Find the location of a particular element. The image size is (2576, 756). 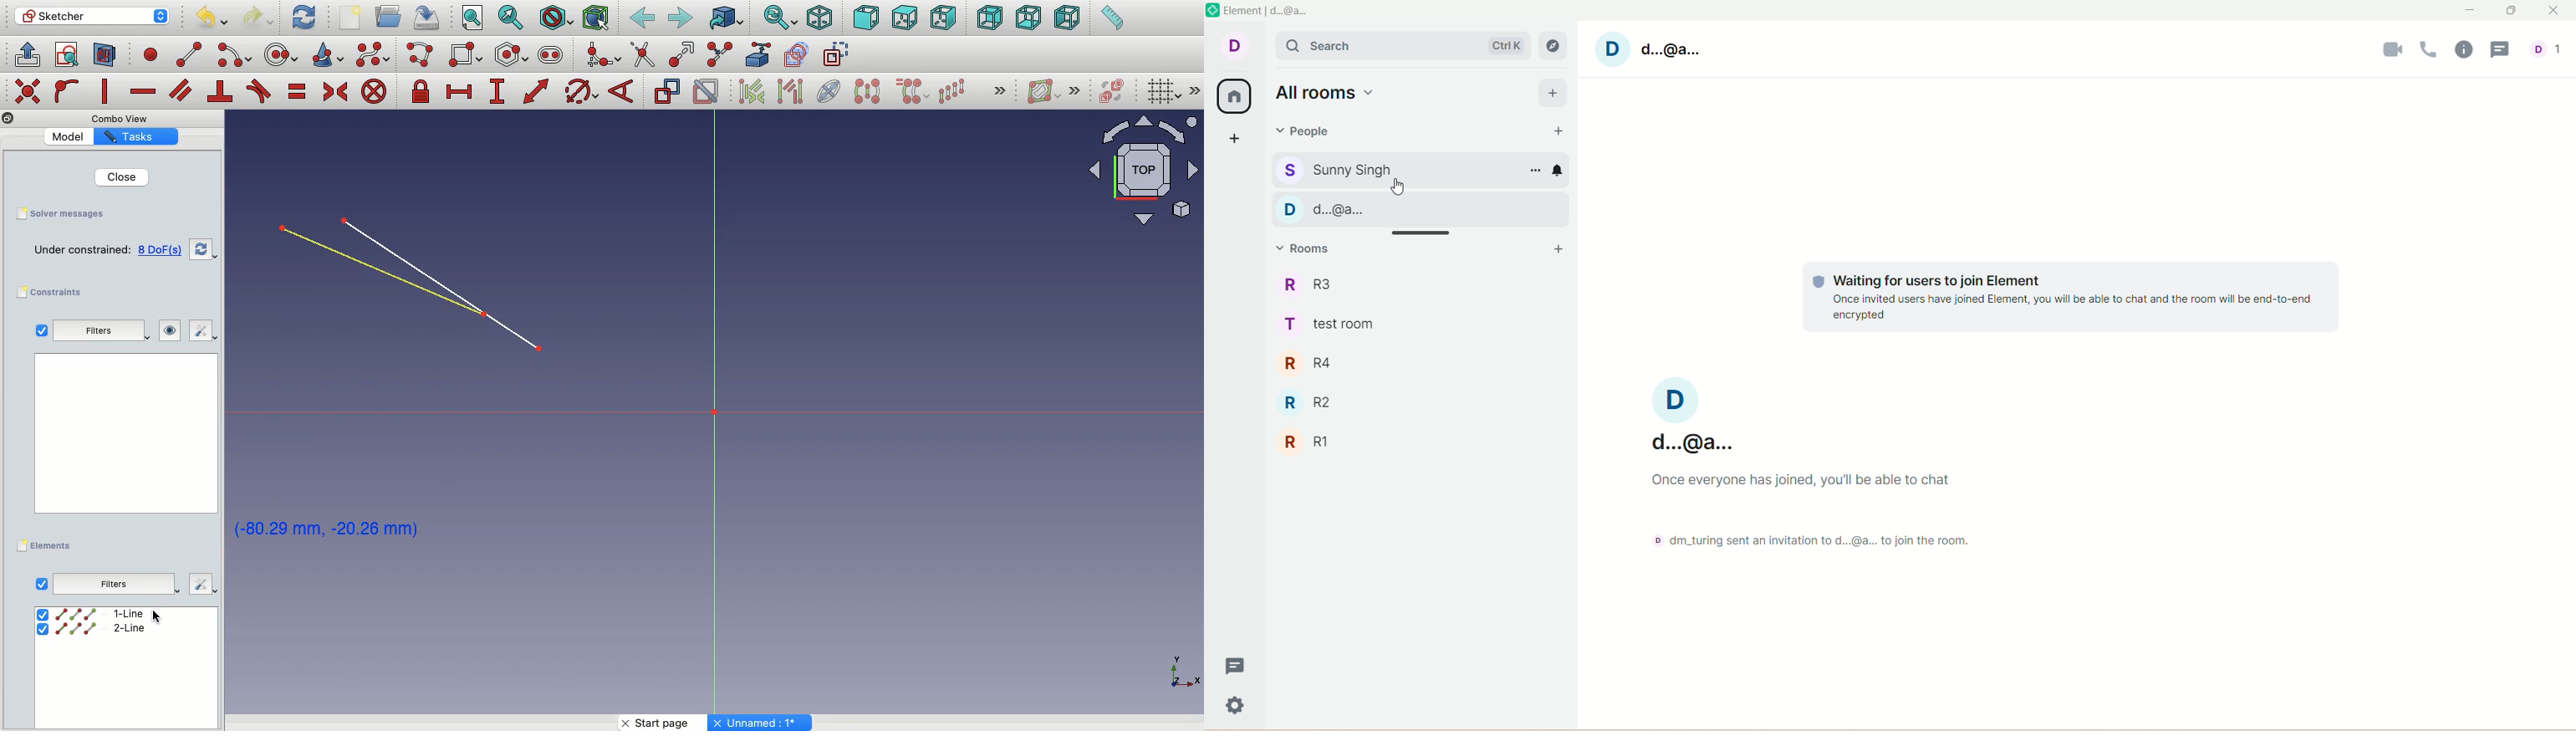

create a space is located at coordinates (1235, 140).